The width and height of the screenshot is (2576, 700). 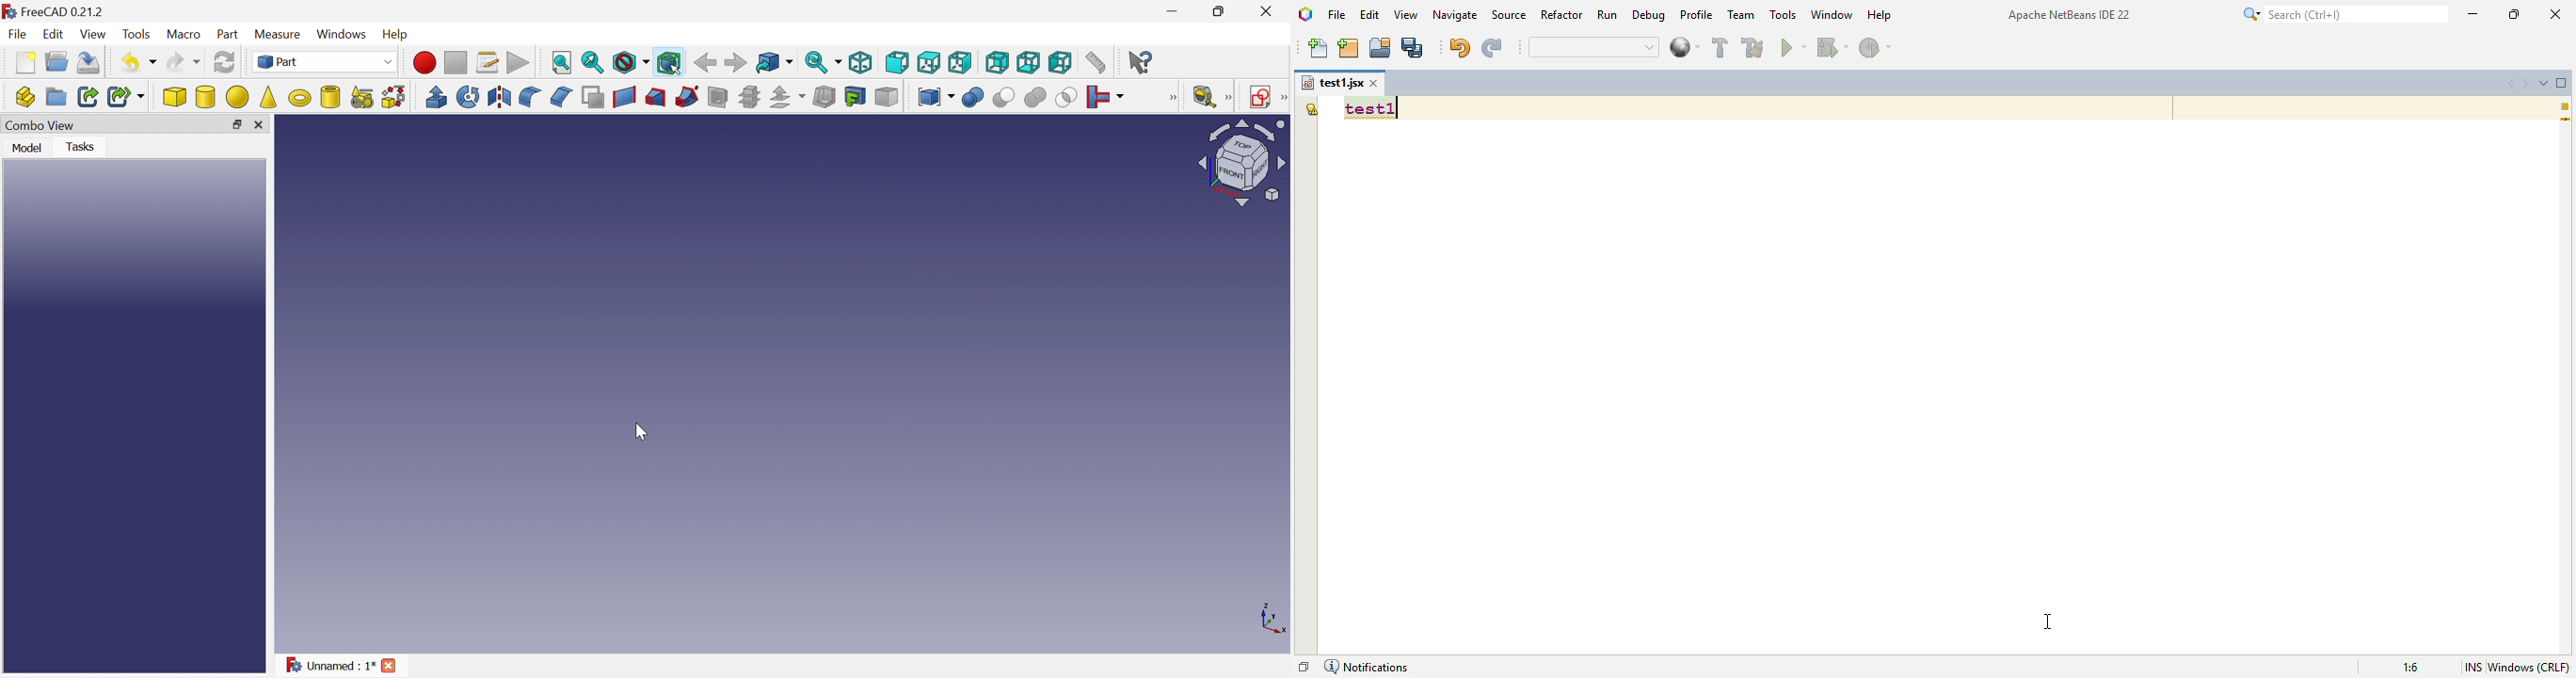 I want to click on Tools, so click(x=136, y=36).